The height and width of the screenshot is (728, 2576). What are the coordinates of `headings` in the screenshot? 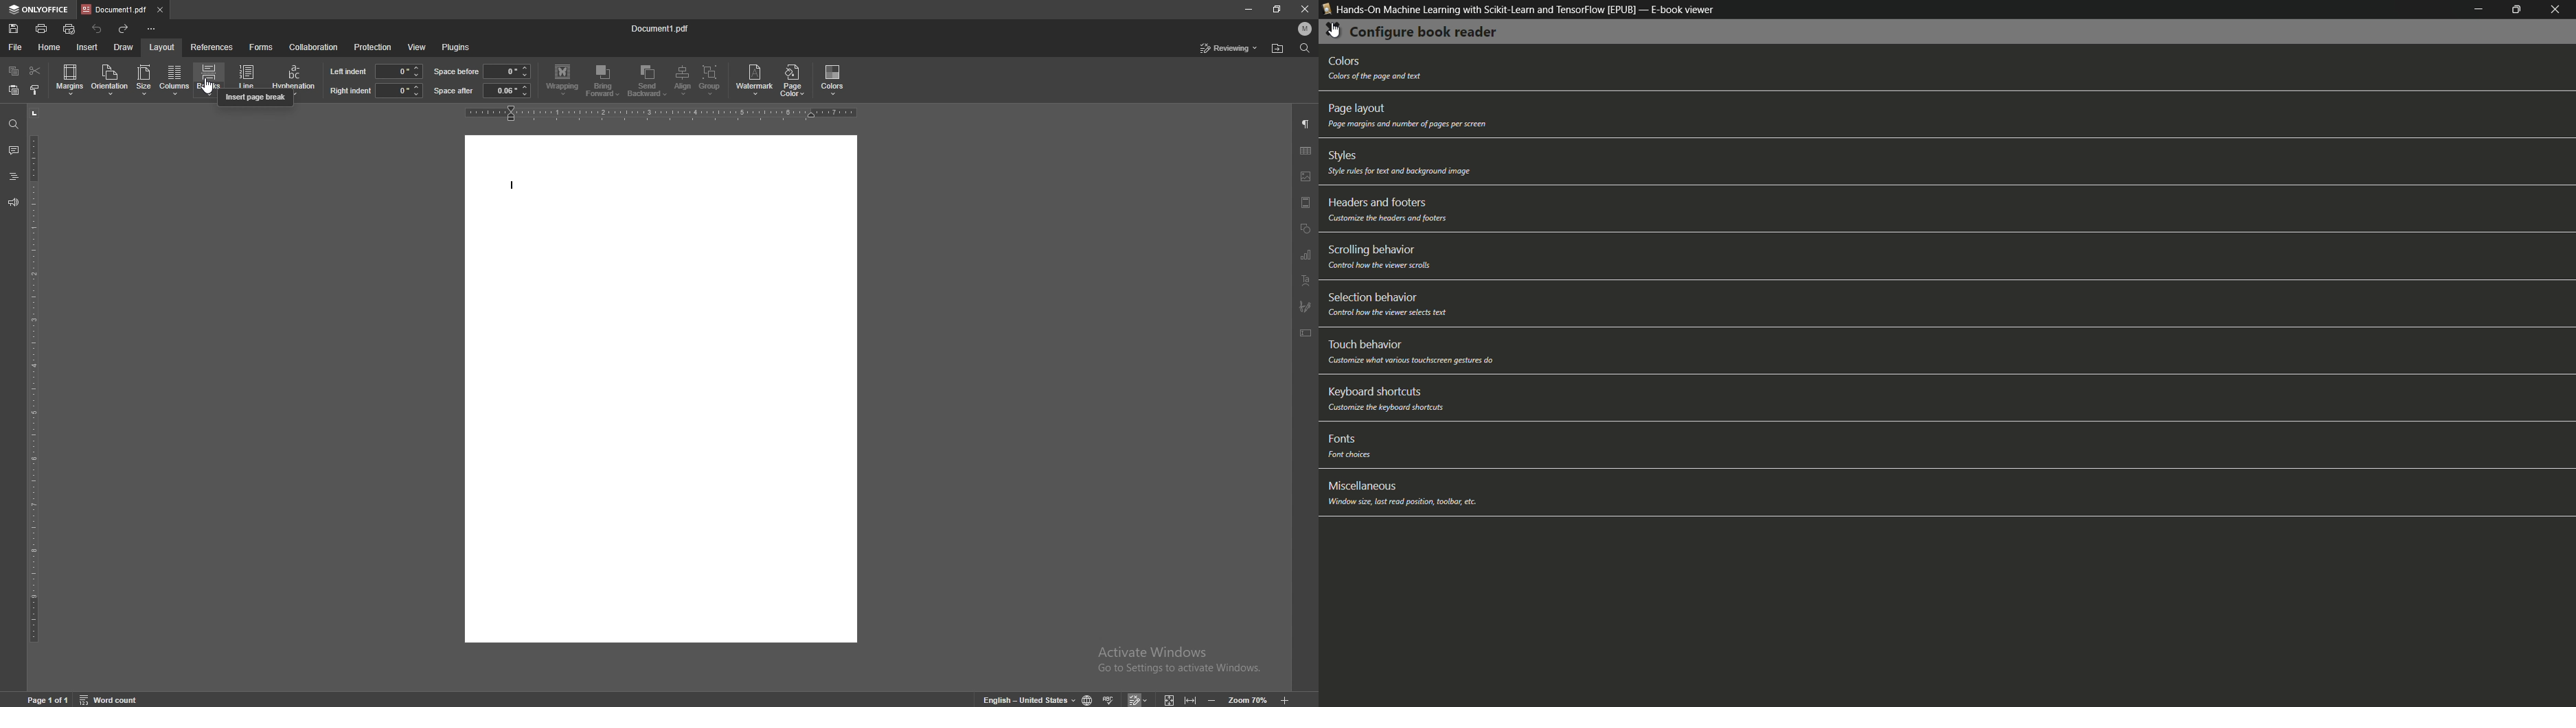 It's located at (14, 176).